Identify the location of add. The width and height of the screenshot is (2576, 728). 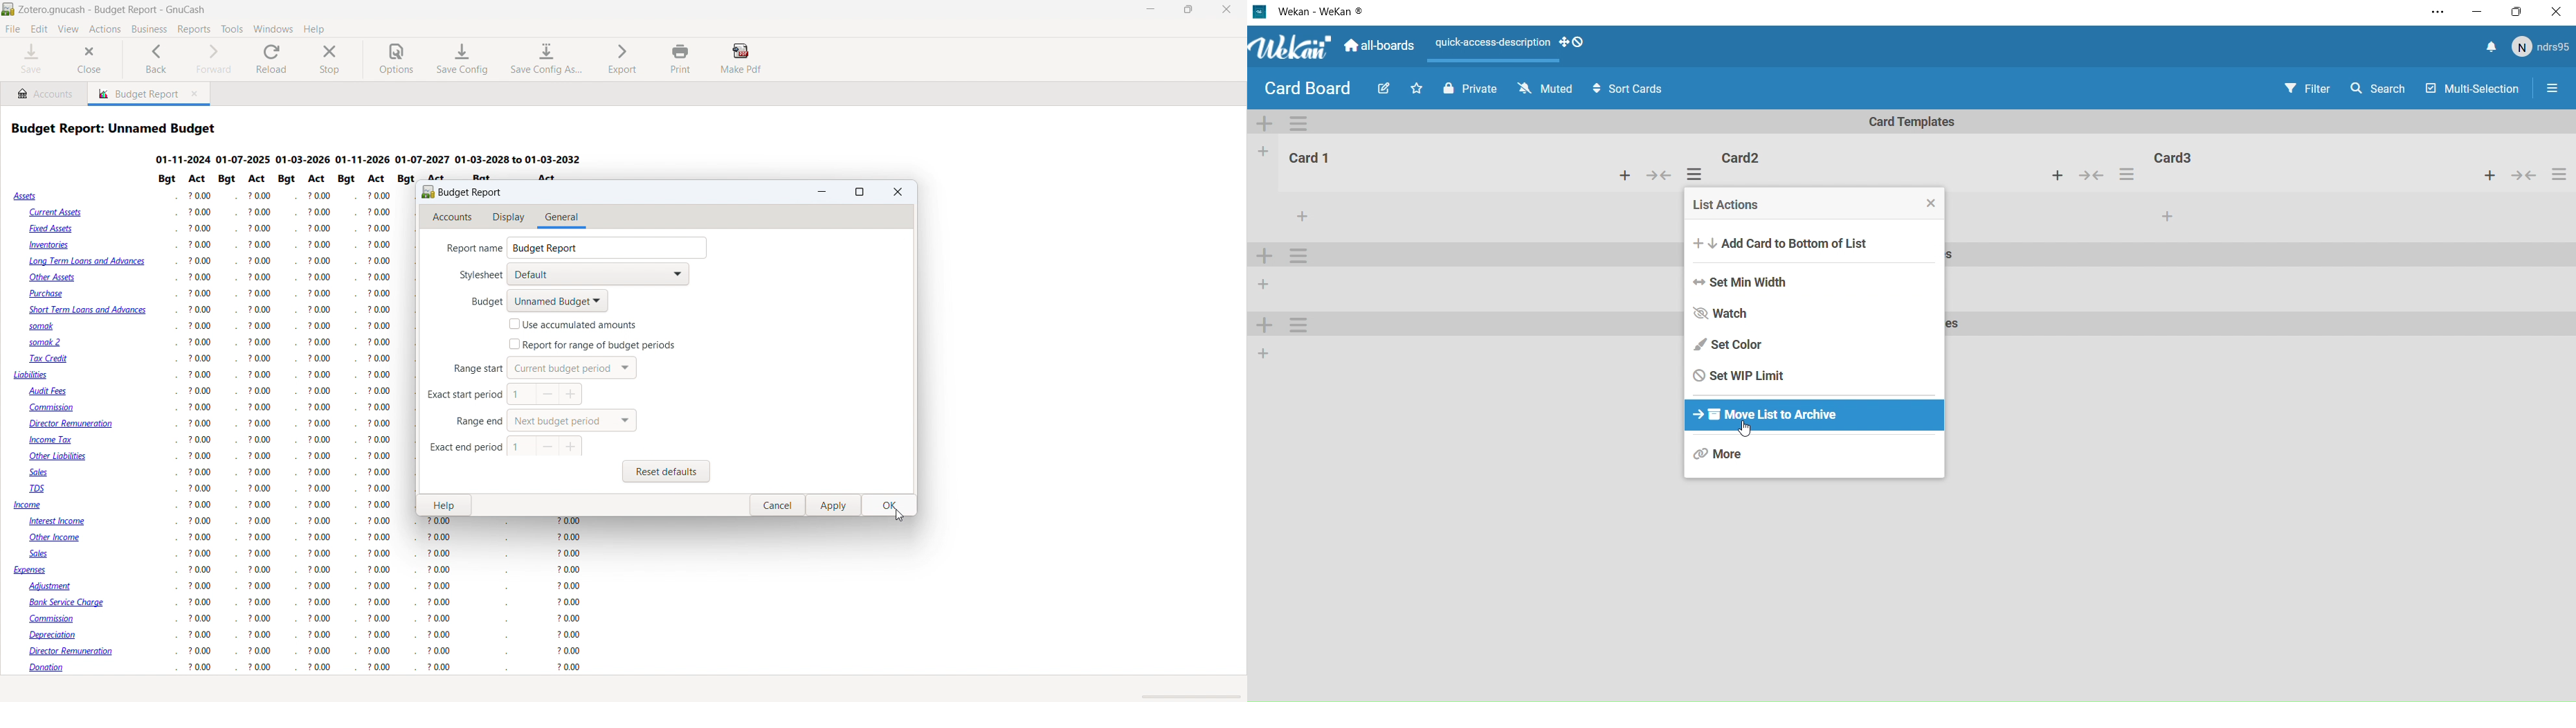
(1266, 285).